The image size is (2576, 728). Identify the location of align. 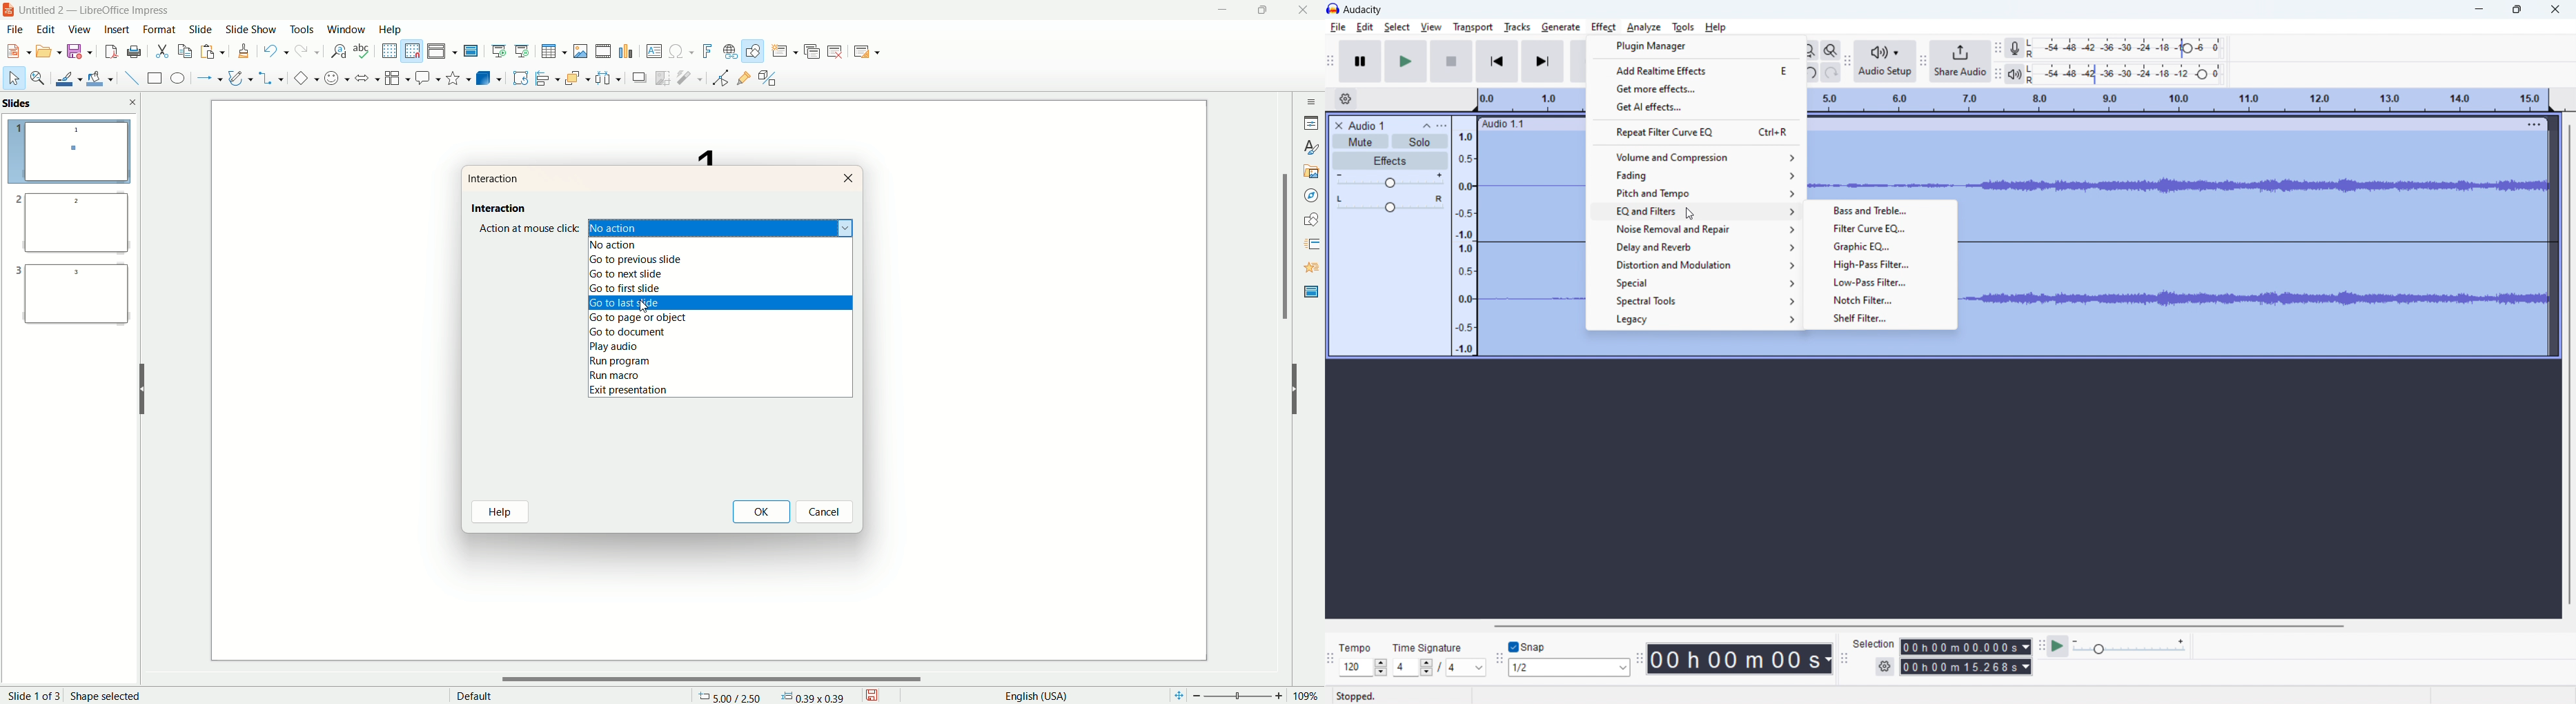
(546, 77).